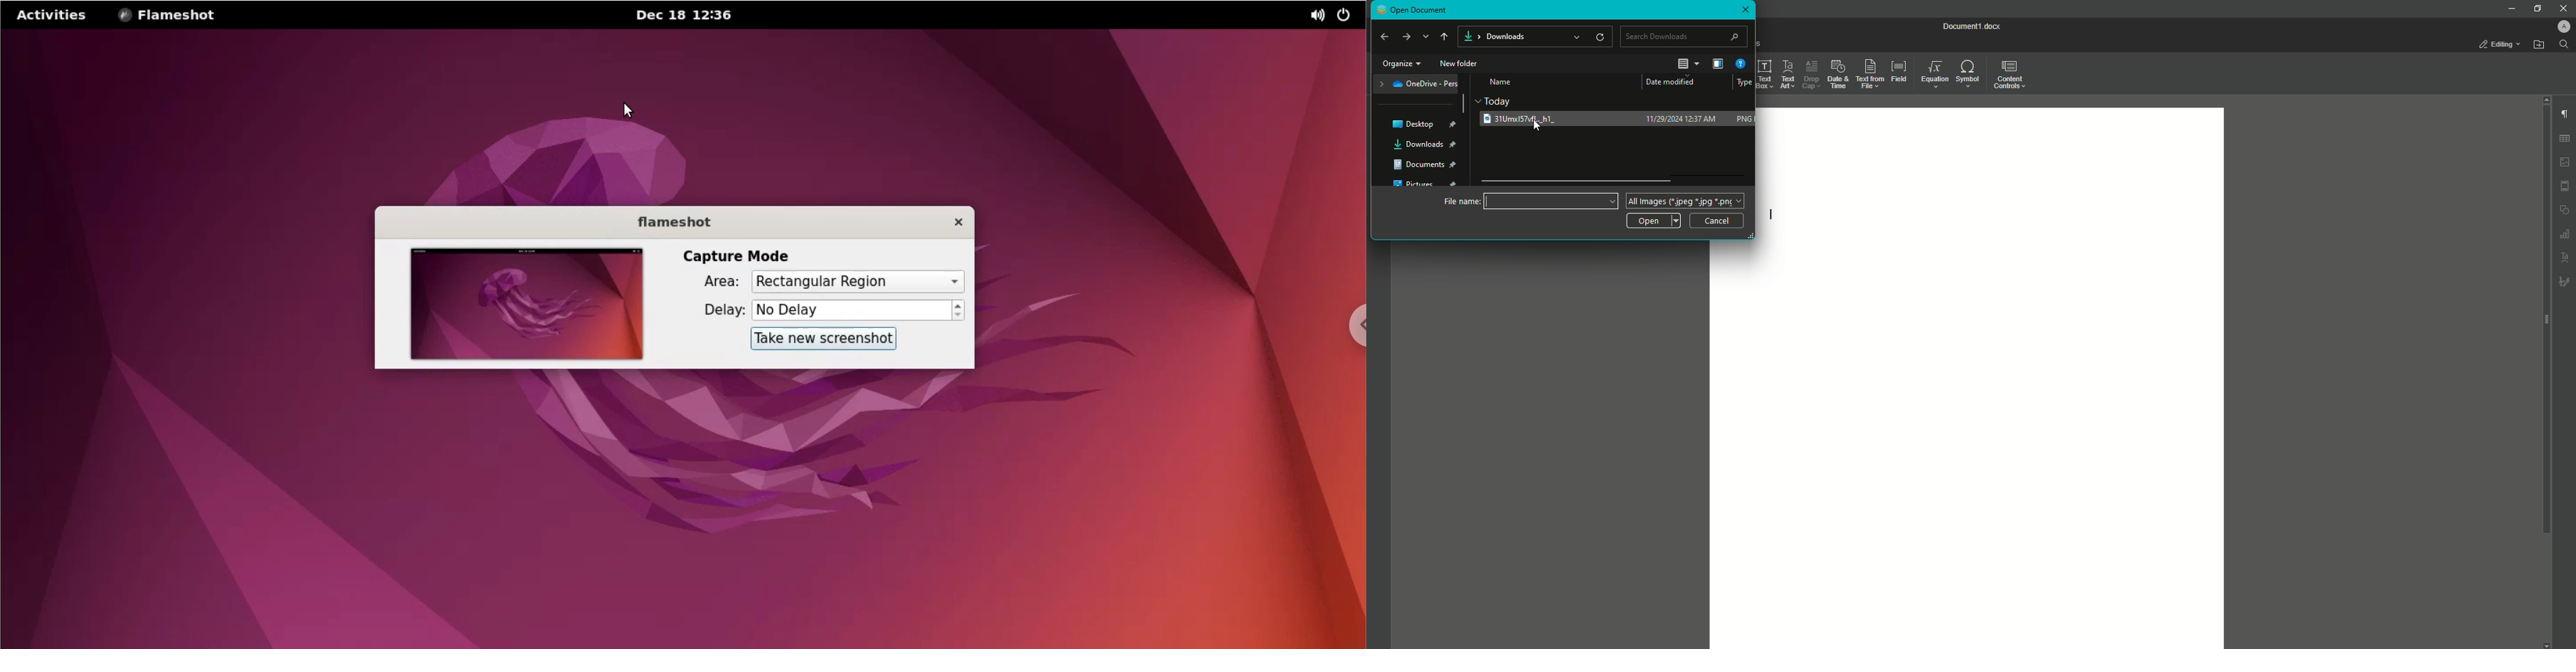 The height and width of the screenshot is (672, 2576). I want to click on Date and Time, so click(1682, 118).